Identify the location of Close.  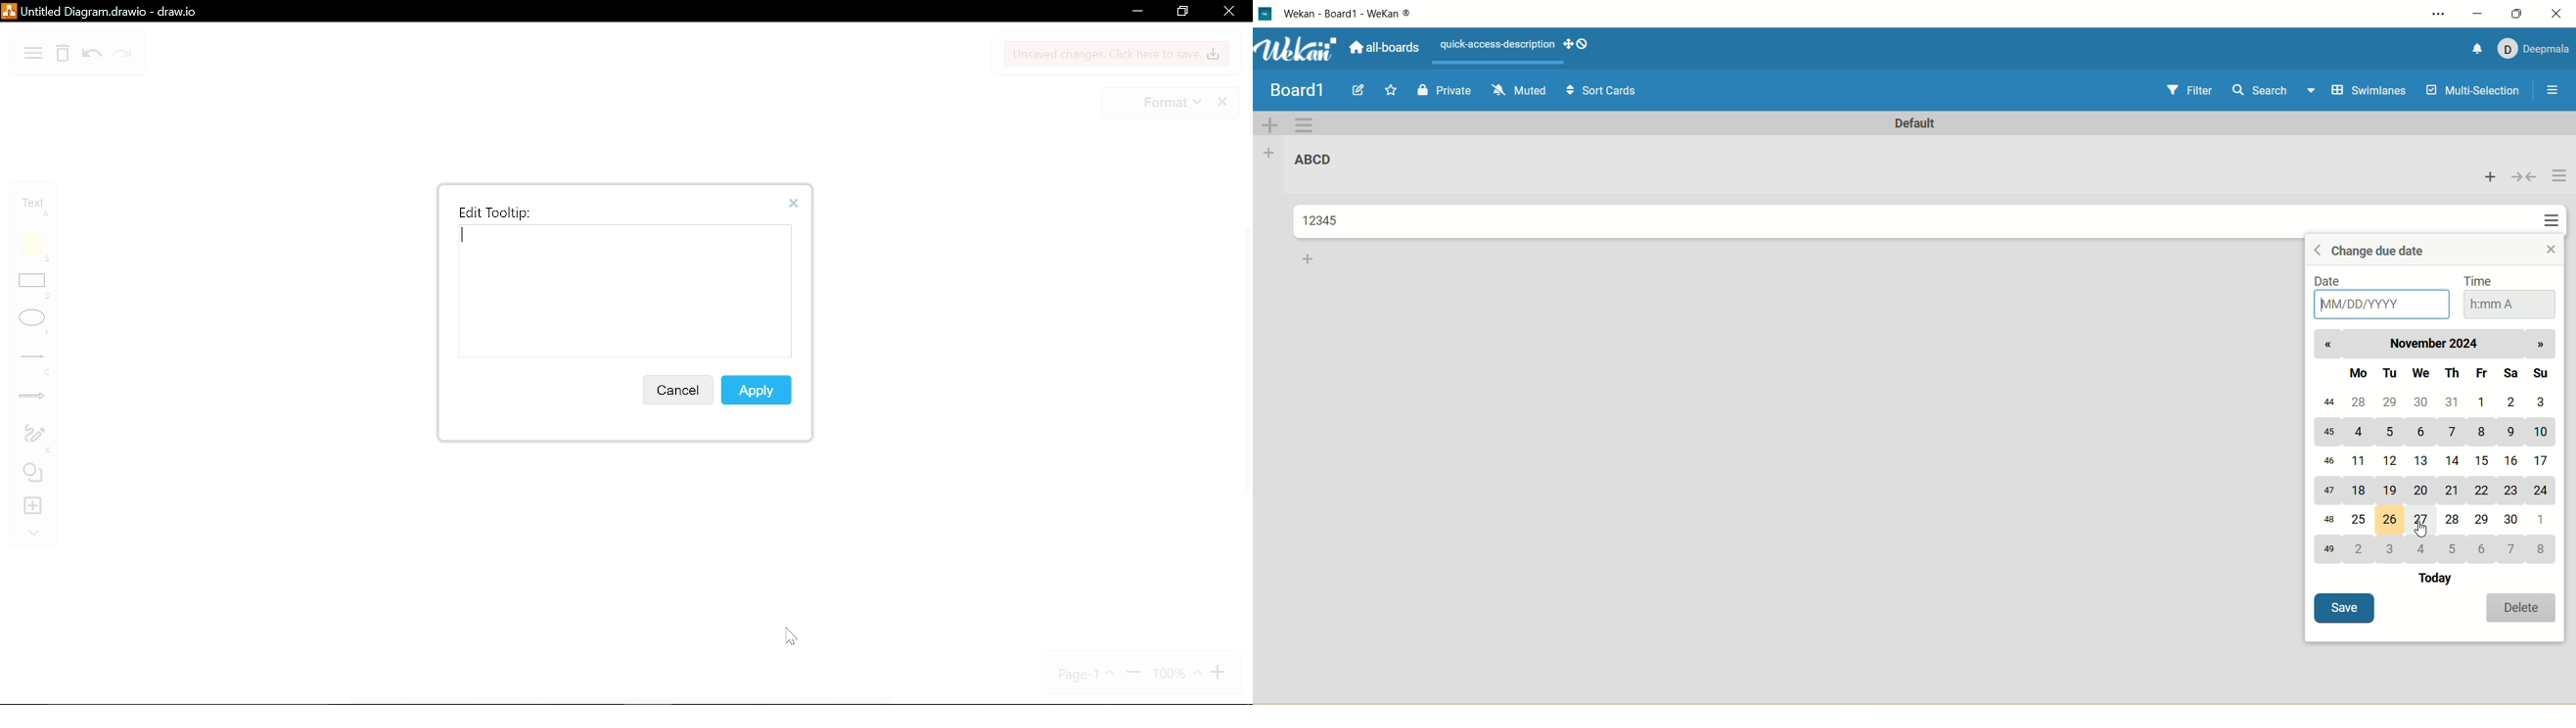
(799, 204).